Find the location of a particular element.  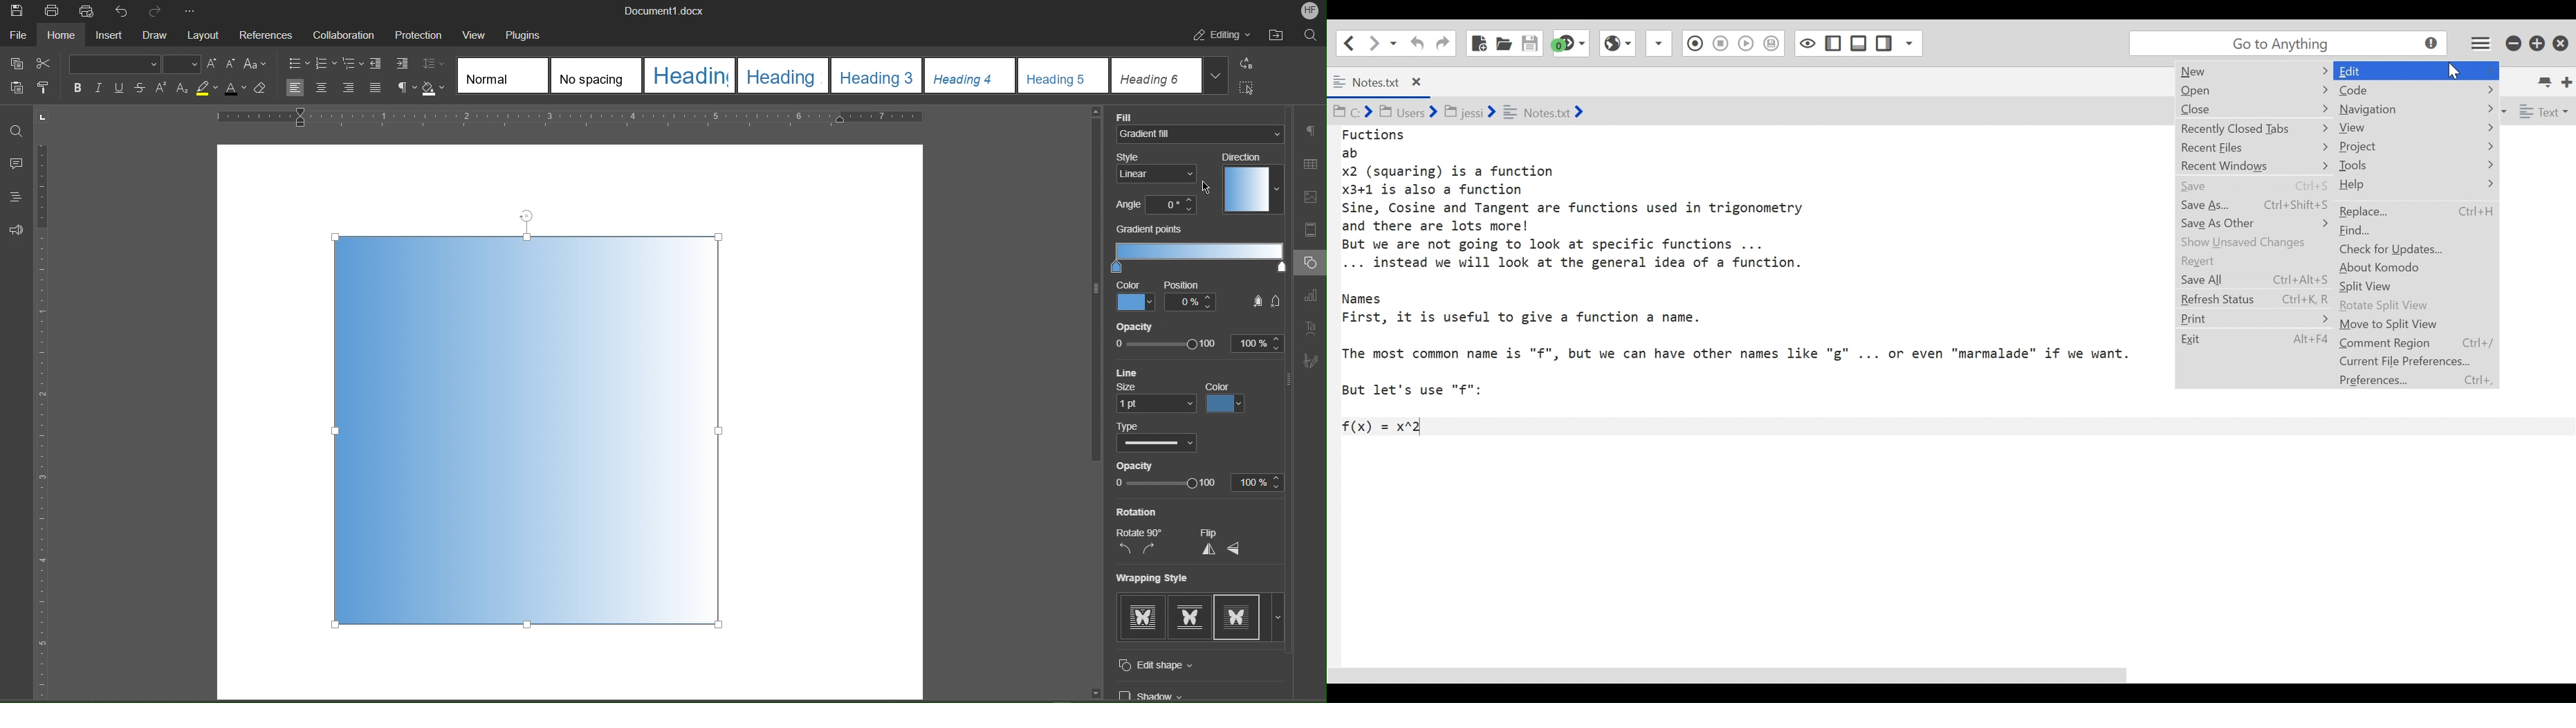

More Headings is located at coordinates (1217, 76).